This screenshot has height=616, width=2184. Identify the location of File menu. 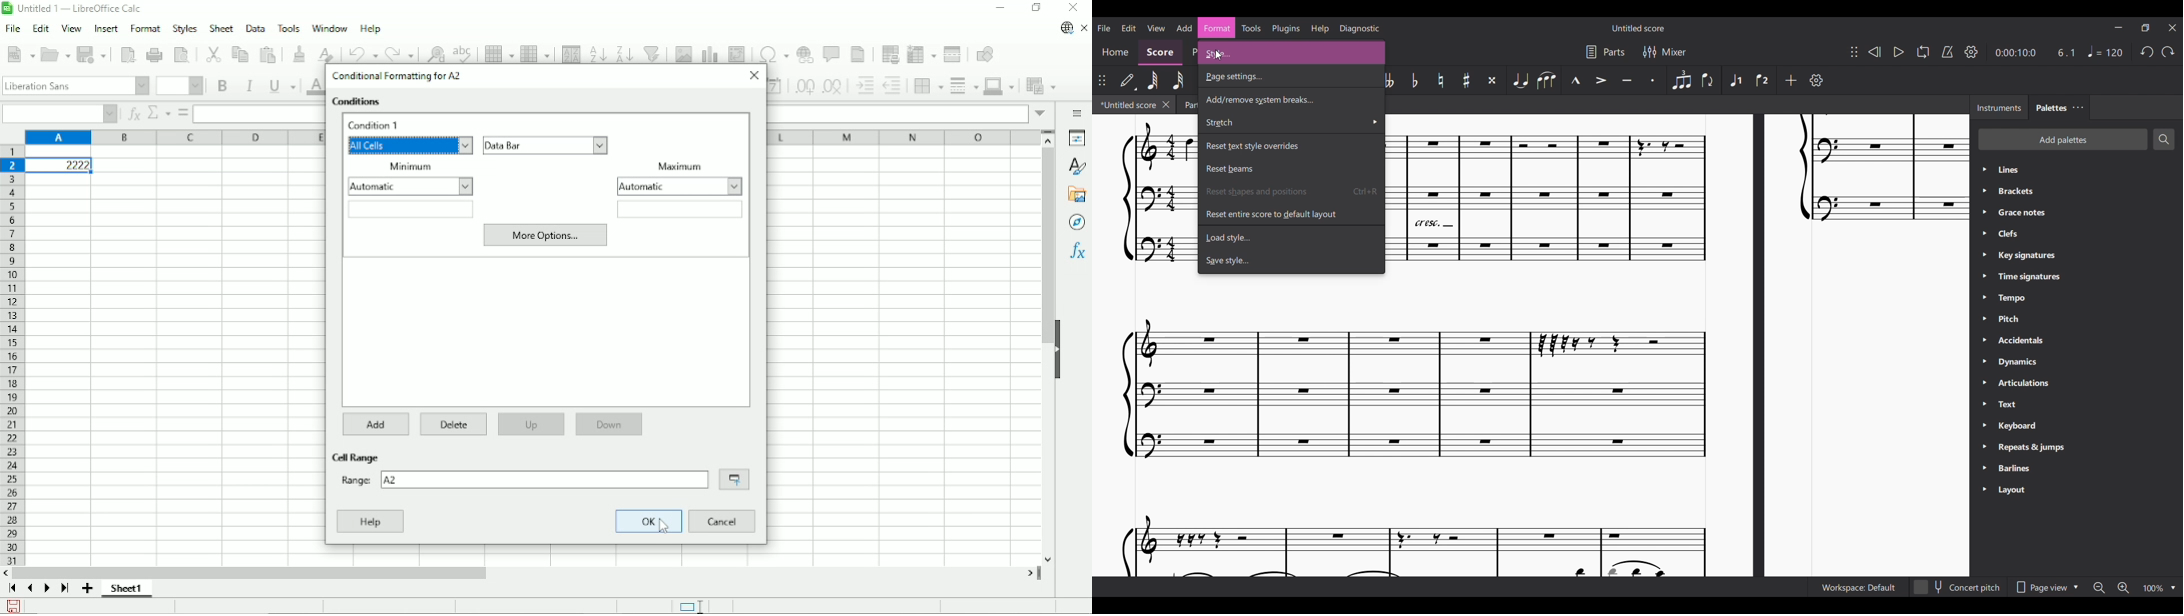
(1104, 28).